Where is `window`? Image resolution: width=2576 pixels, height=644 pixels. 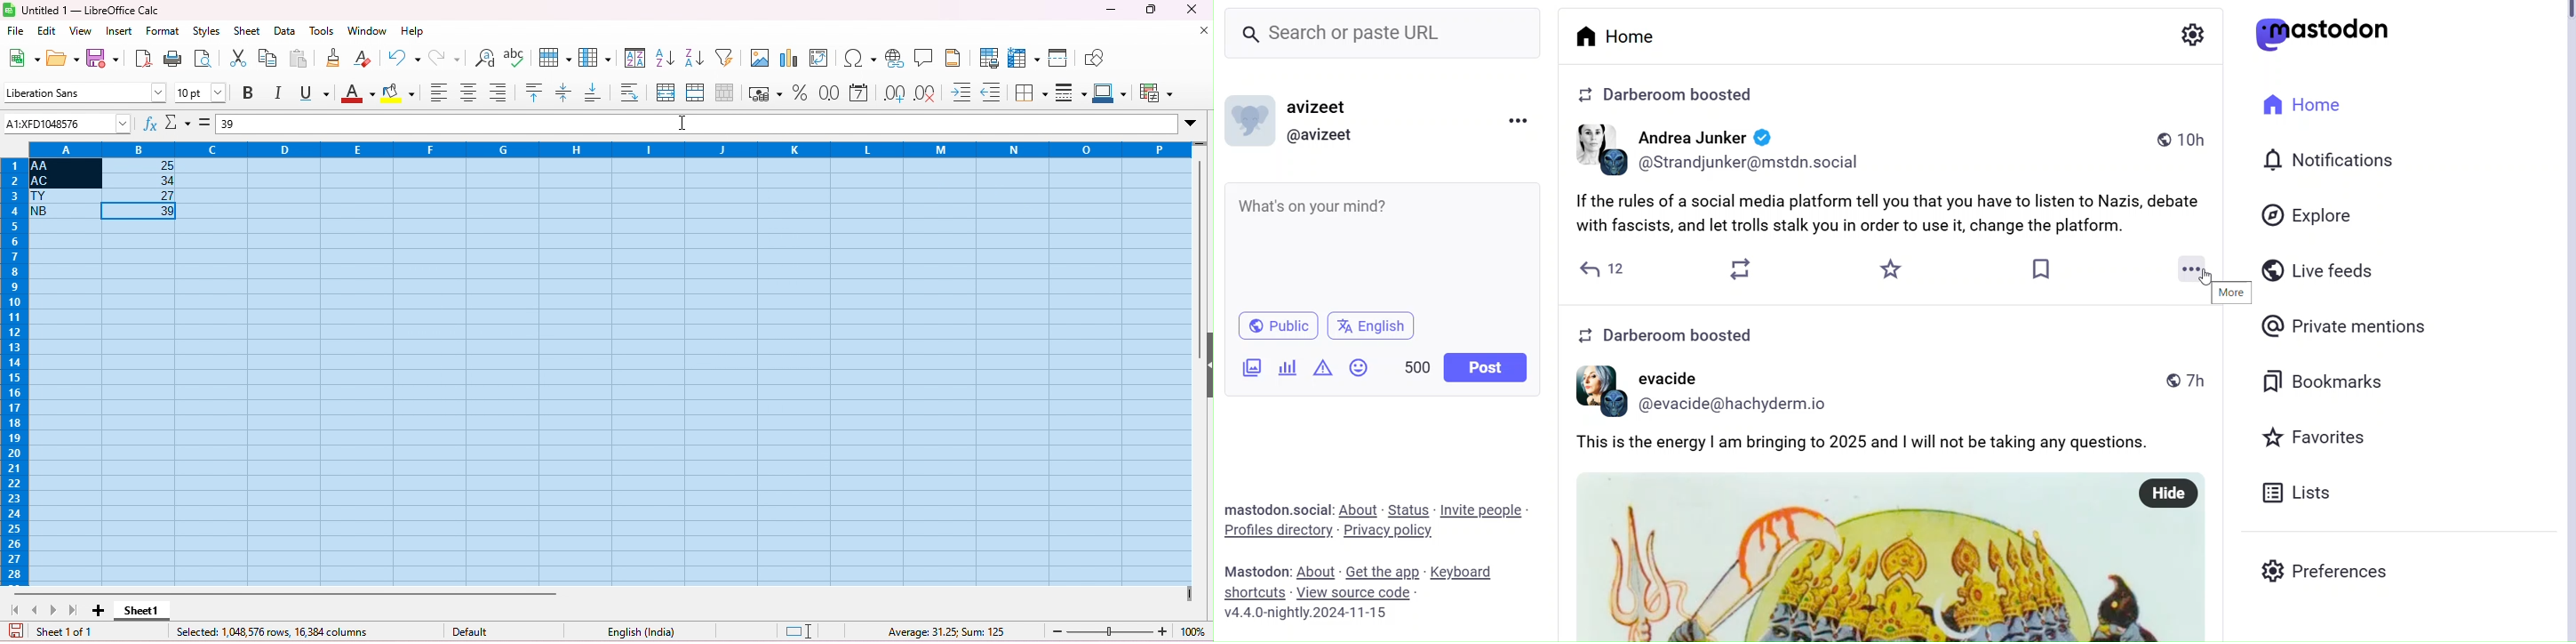
window is located at coordinates (368, 31).